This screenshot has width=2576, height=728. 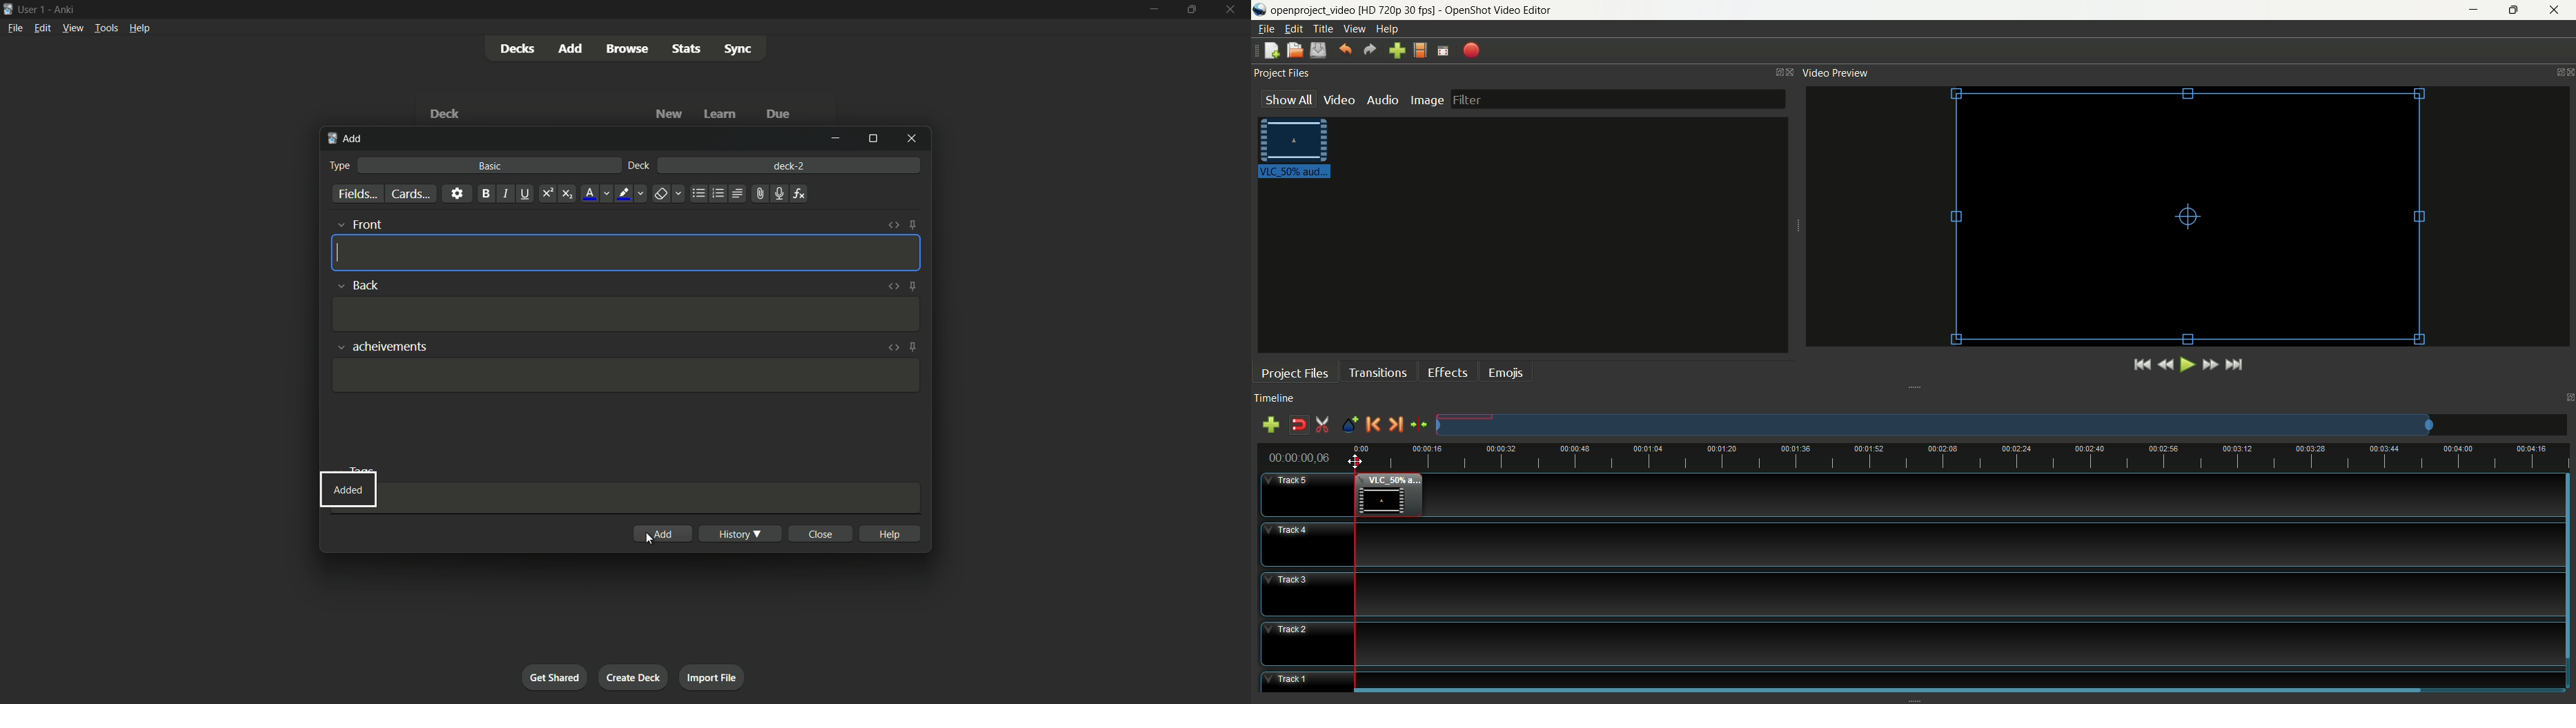 I want to click on fields, so click(x=356, y=194).